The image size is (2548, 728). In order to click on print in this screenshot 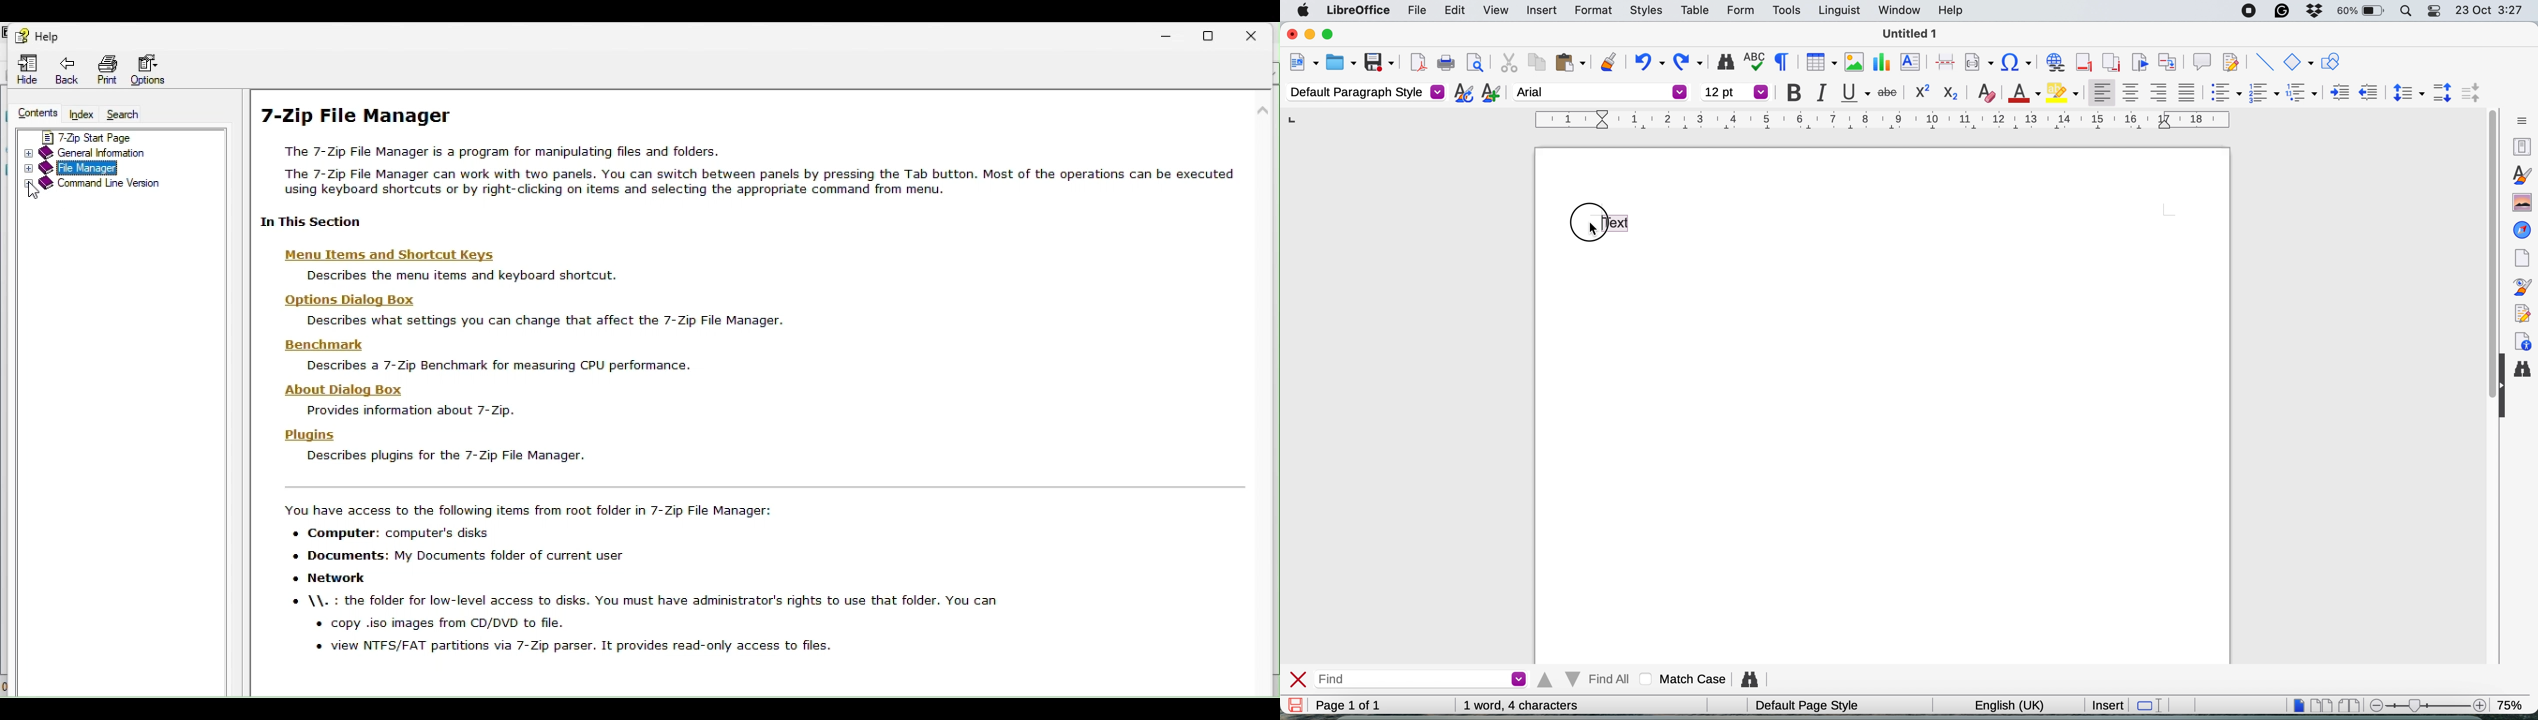, I will do `click(1445, 64)`.